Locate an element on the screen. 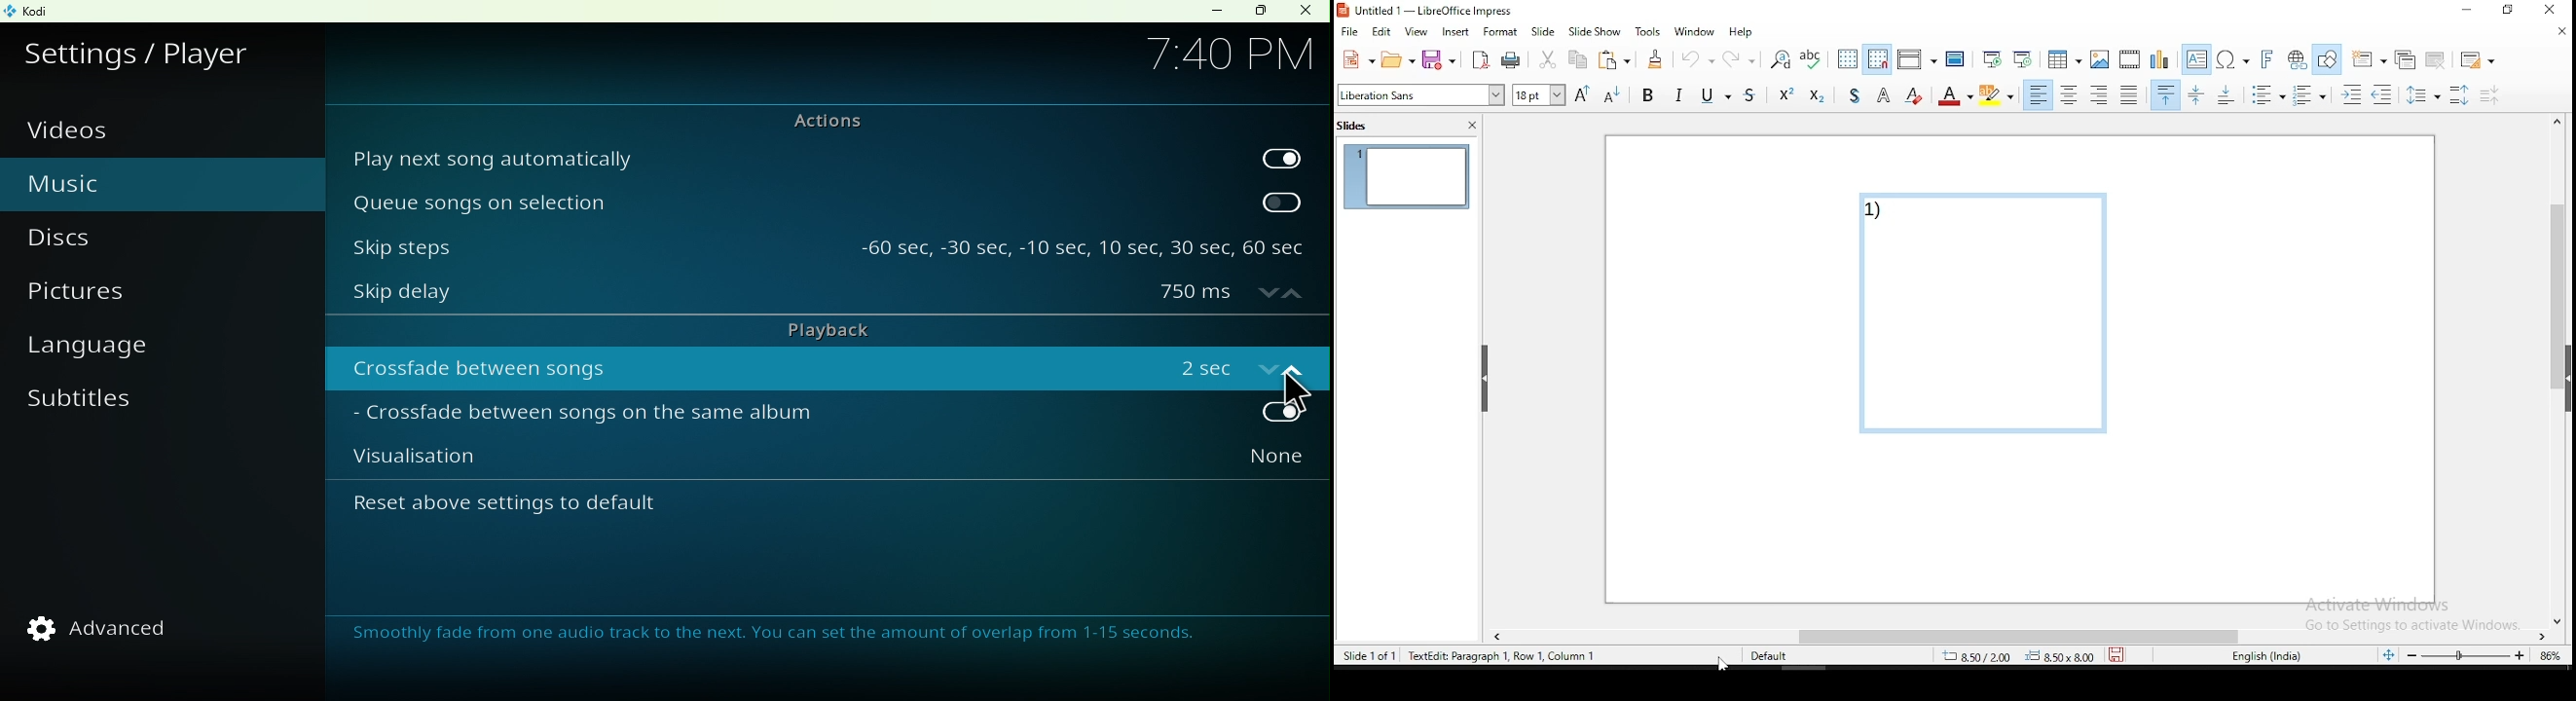 Image resolution: width=2576 pixels, height=728 pixels. Skip delay is located at coordinates (739, 296).